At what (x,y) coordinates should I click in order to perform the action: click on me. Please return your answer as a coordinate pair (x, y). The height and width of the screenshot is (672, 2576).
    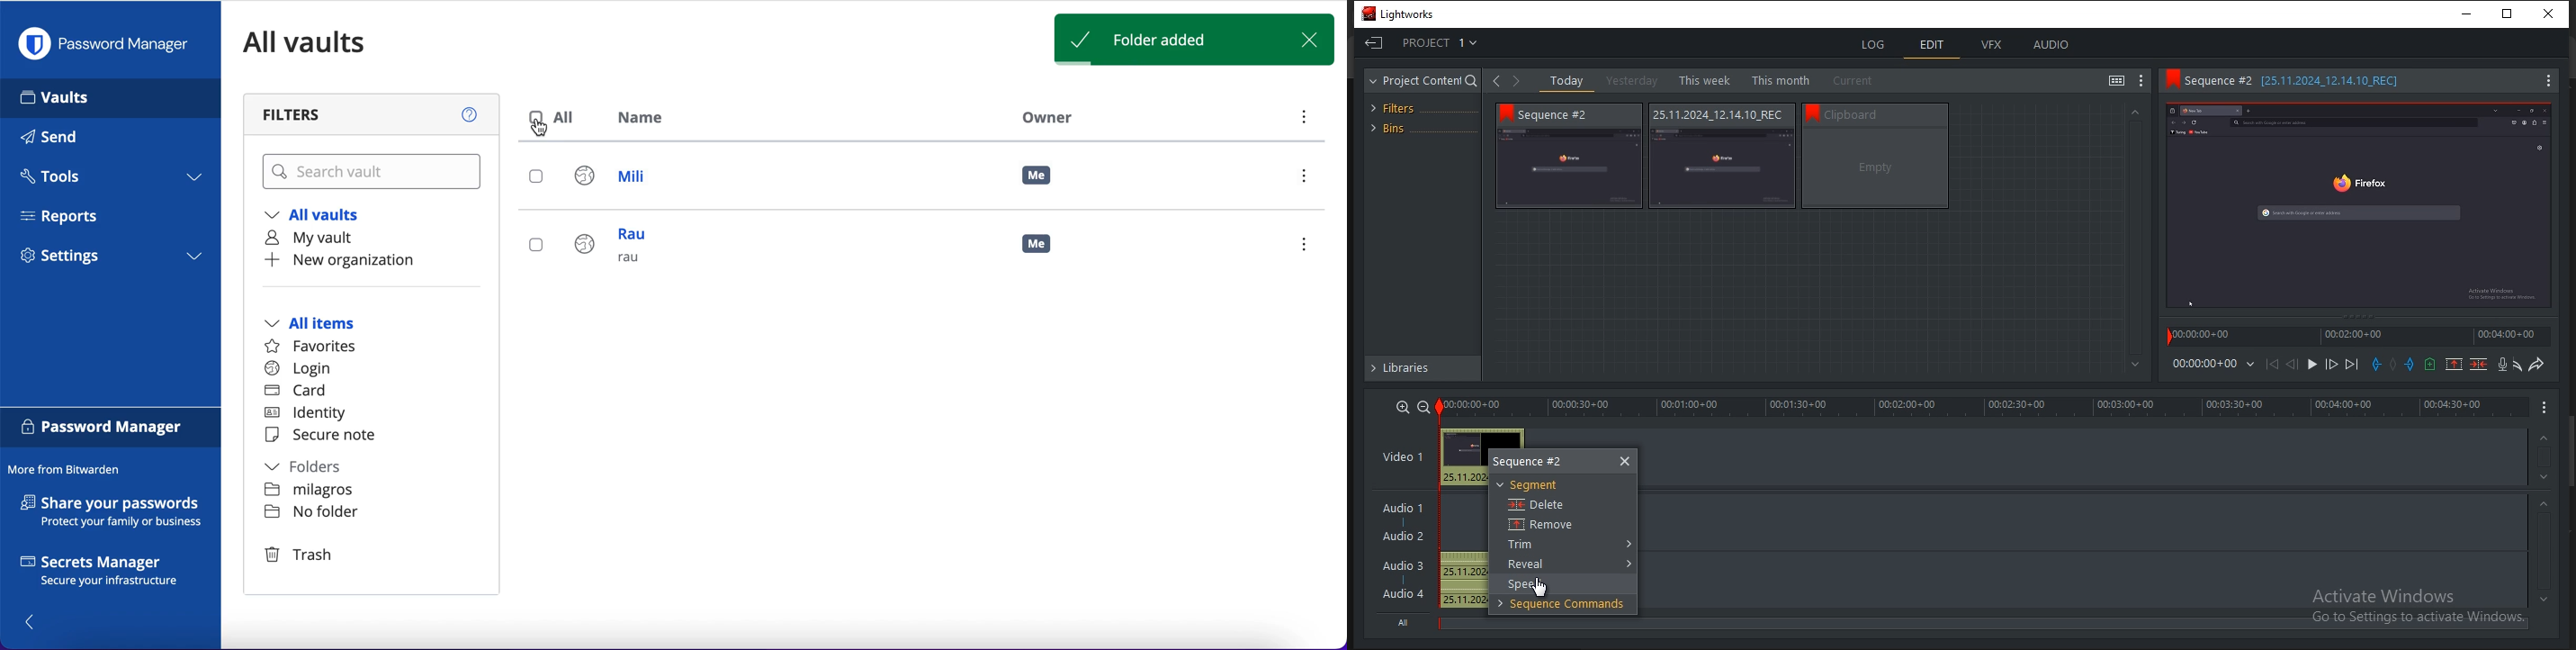
    Looking at the image, I should click on (1038, 176).